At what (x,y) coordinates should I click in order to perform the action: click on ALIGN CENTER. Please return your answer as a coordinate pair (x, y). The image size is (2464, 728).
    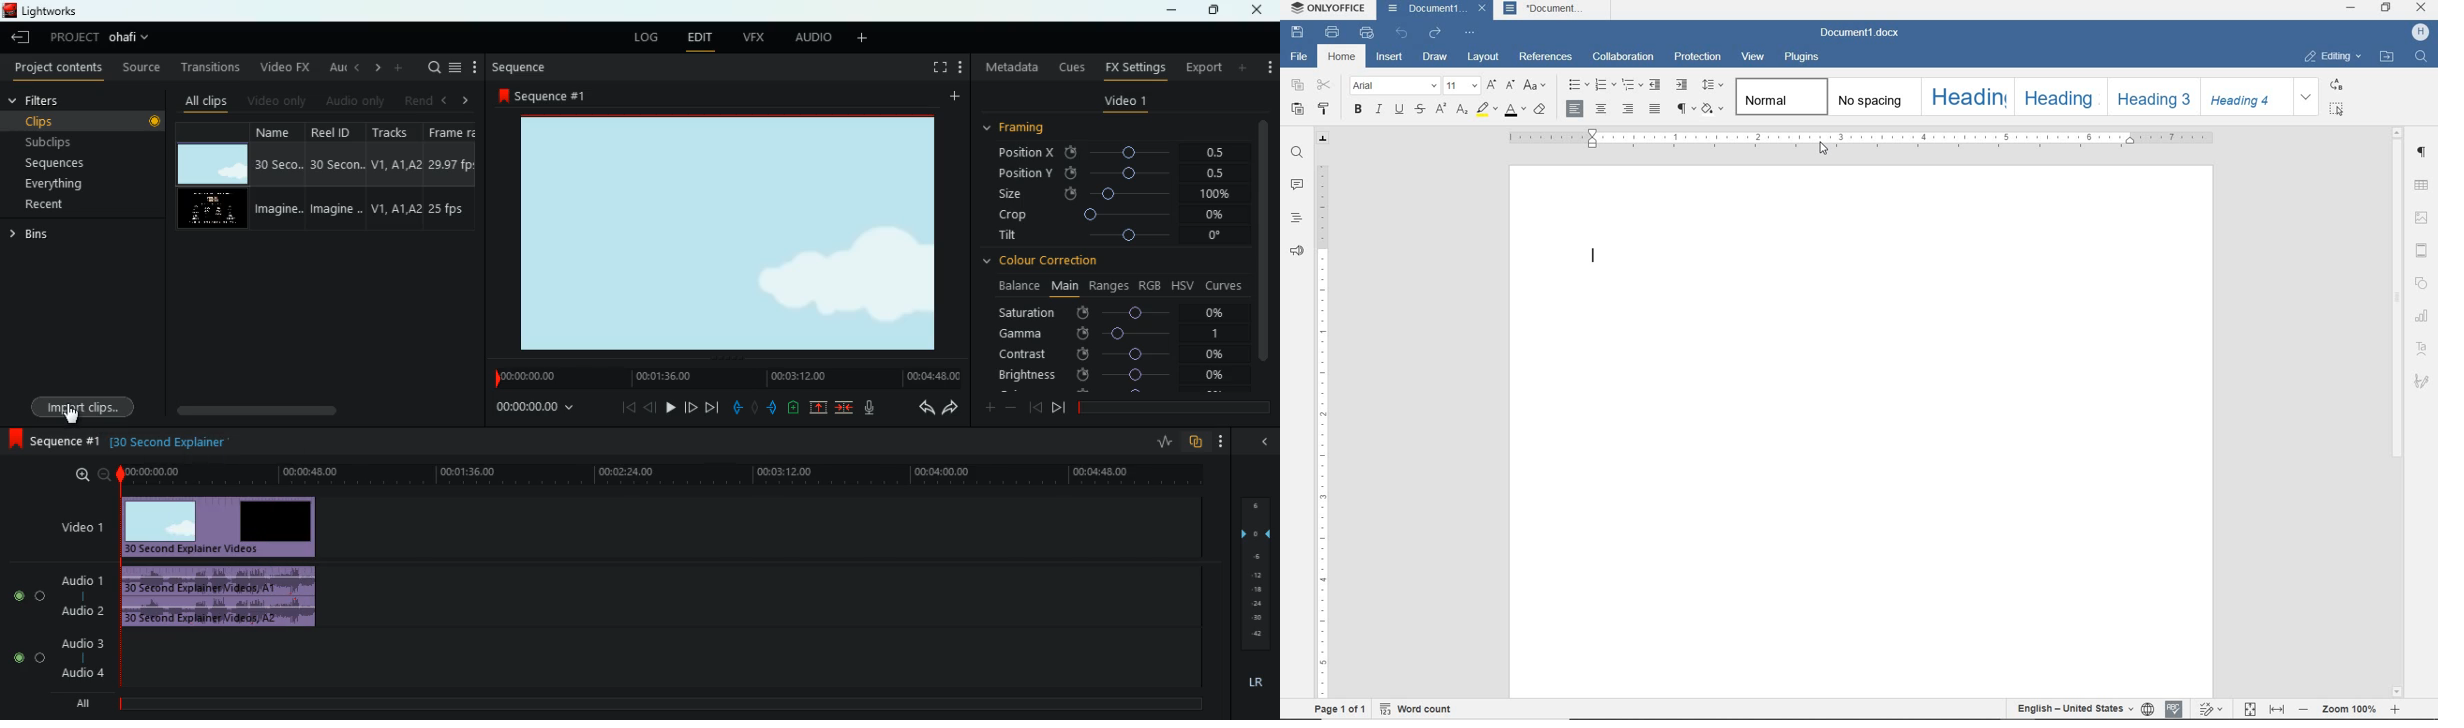
    Looking at the image, I should click on (1601, 108).